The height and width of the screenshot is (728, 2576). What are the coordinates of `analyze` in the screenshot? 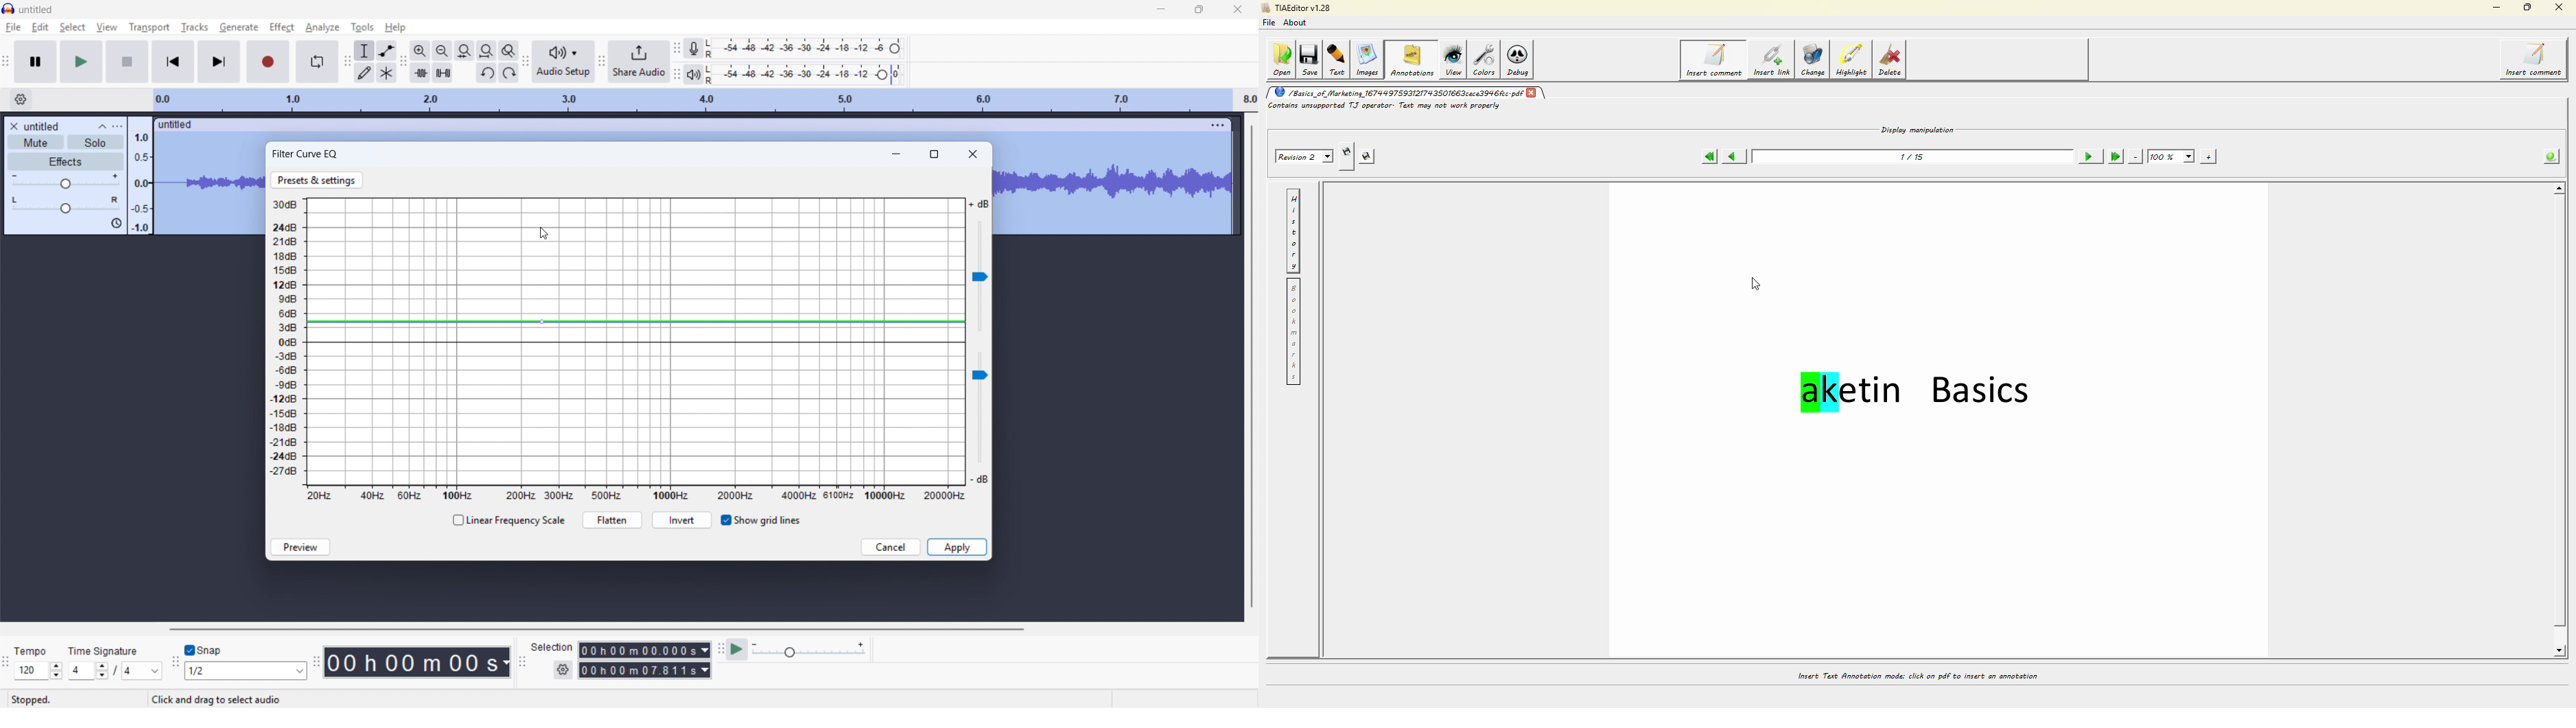 It's located at (322, 26).